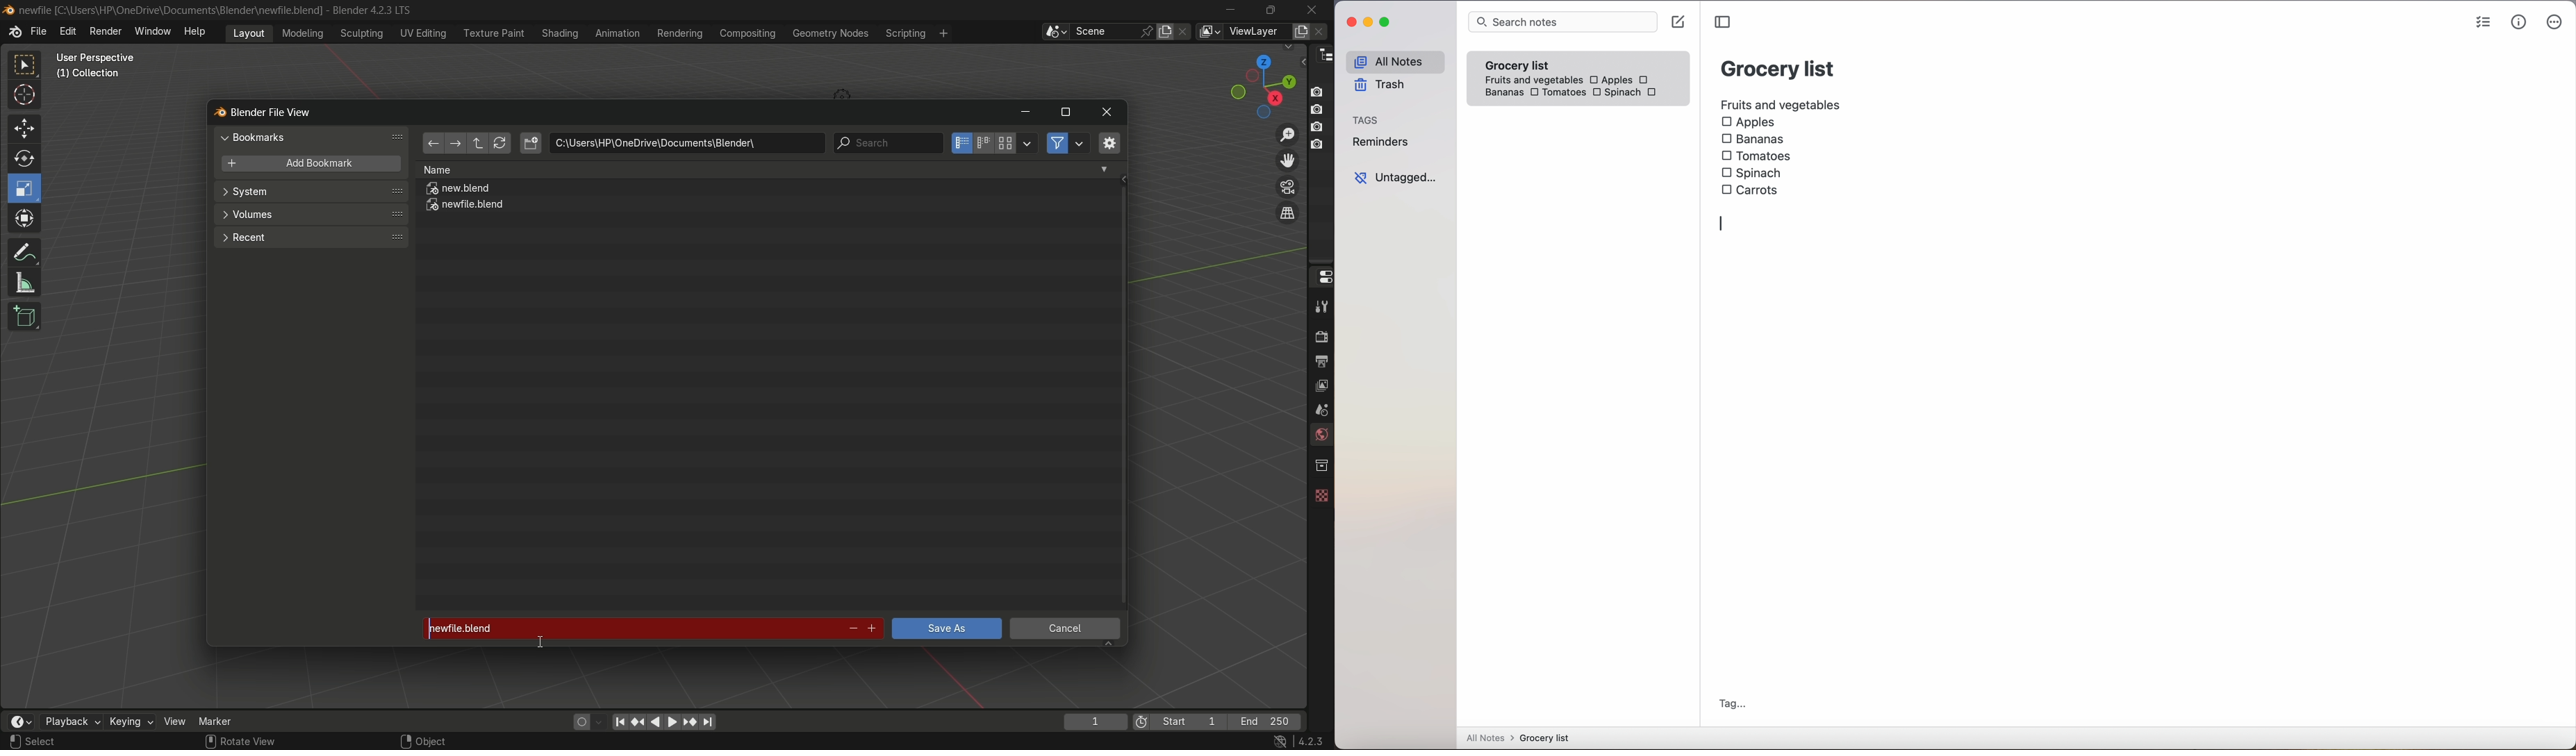 The height and width of the screenshot is (756, 2576). I want to click on search bar, so click(887, 143).